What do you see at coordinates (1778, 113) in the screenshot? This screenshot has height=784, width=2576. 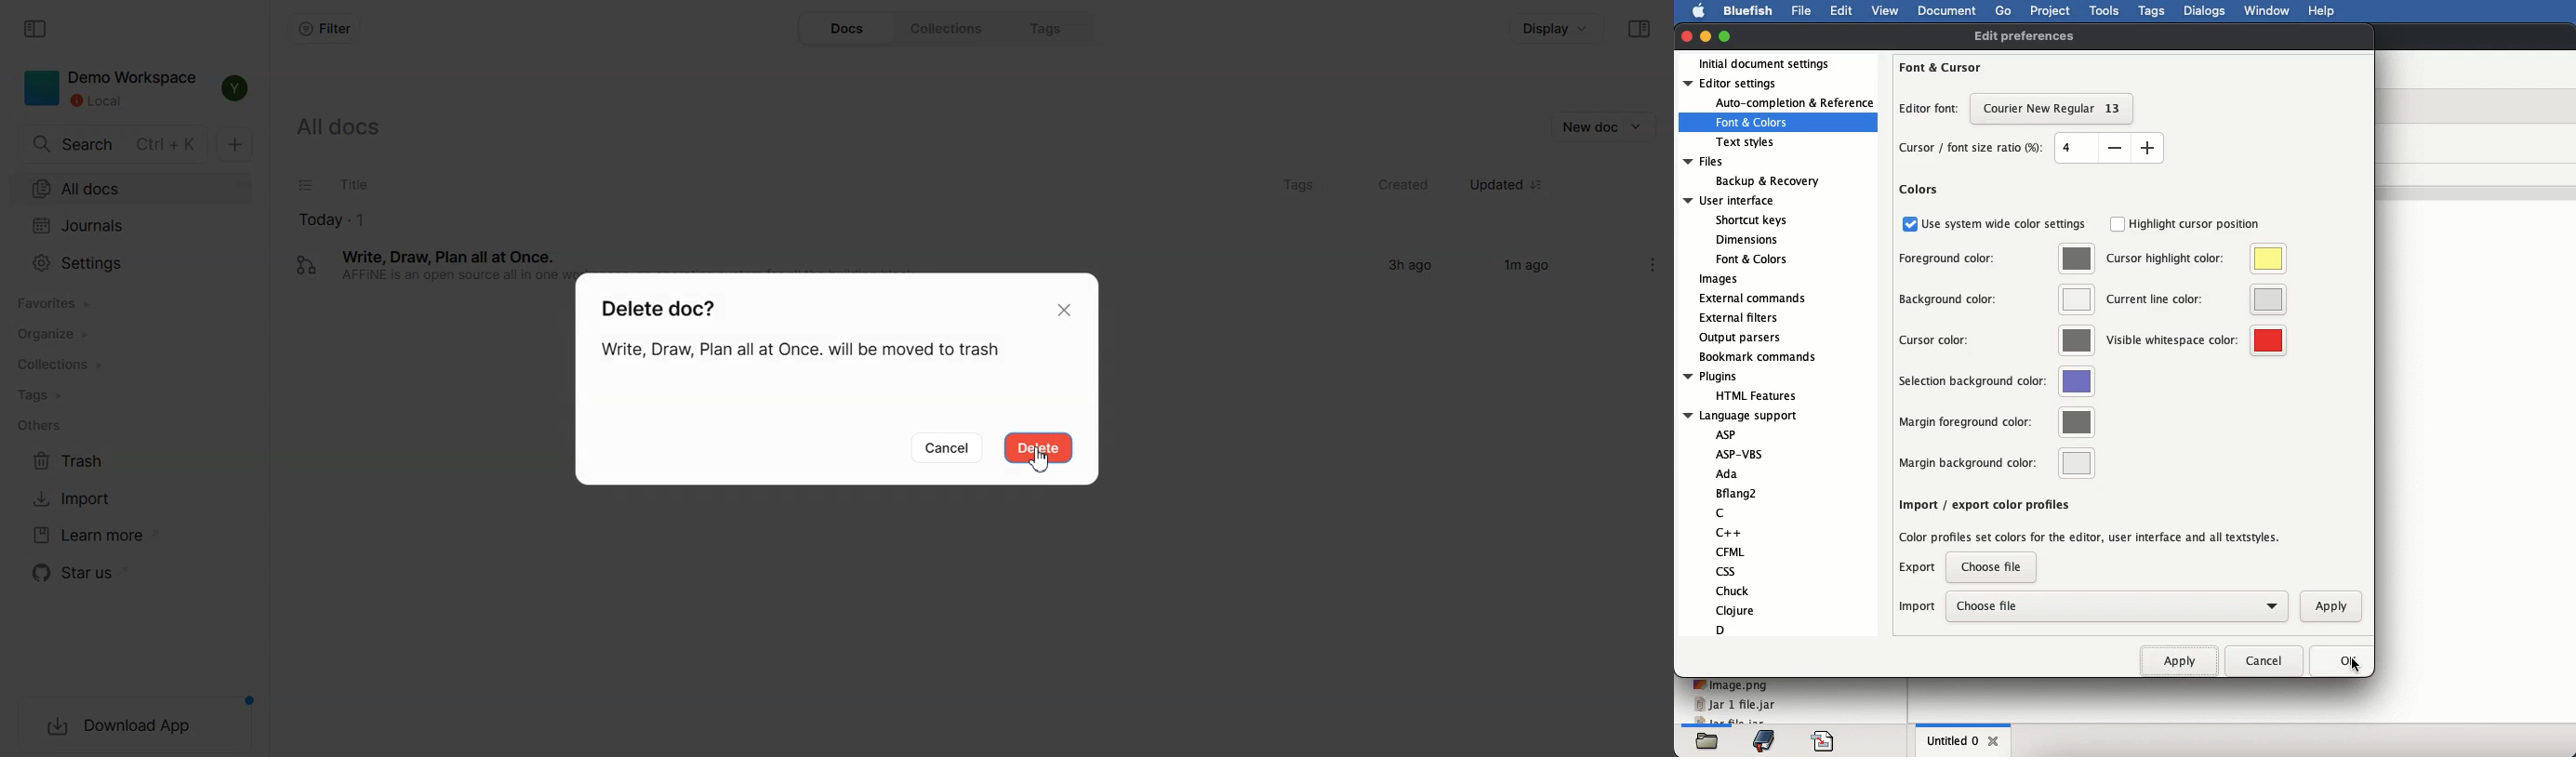 I see `editor settings` at bounding box center [1778, 113].